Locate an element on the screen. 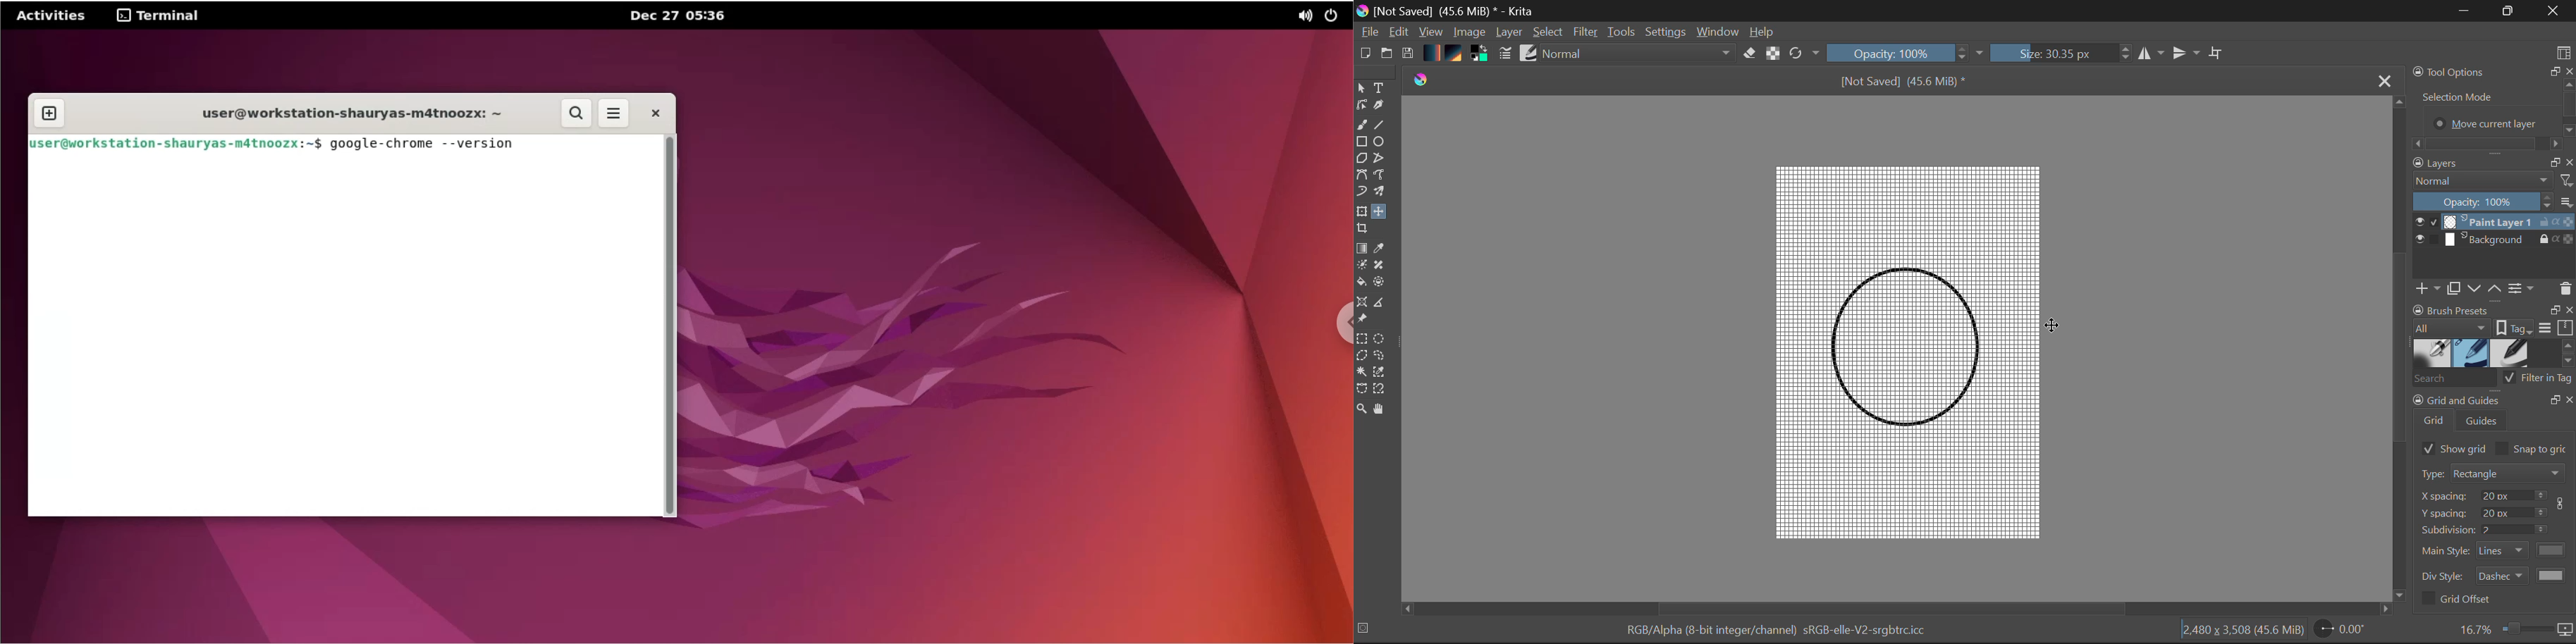  Pan is located at coordinates (1382, 409).